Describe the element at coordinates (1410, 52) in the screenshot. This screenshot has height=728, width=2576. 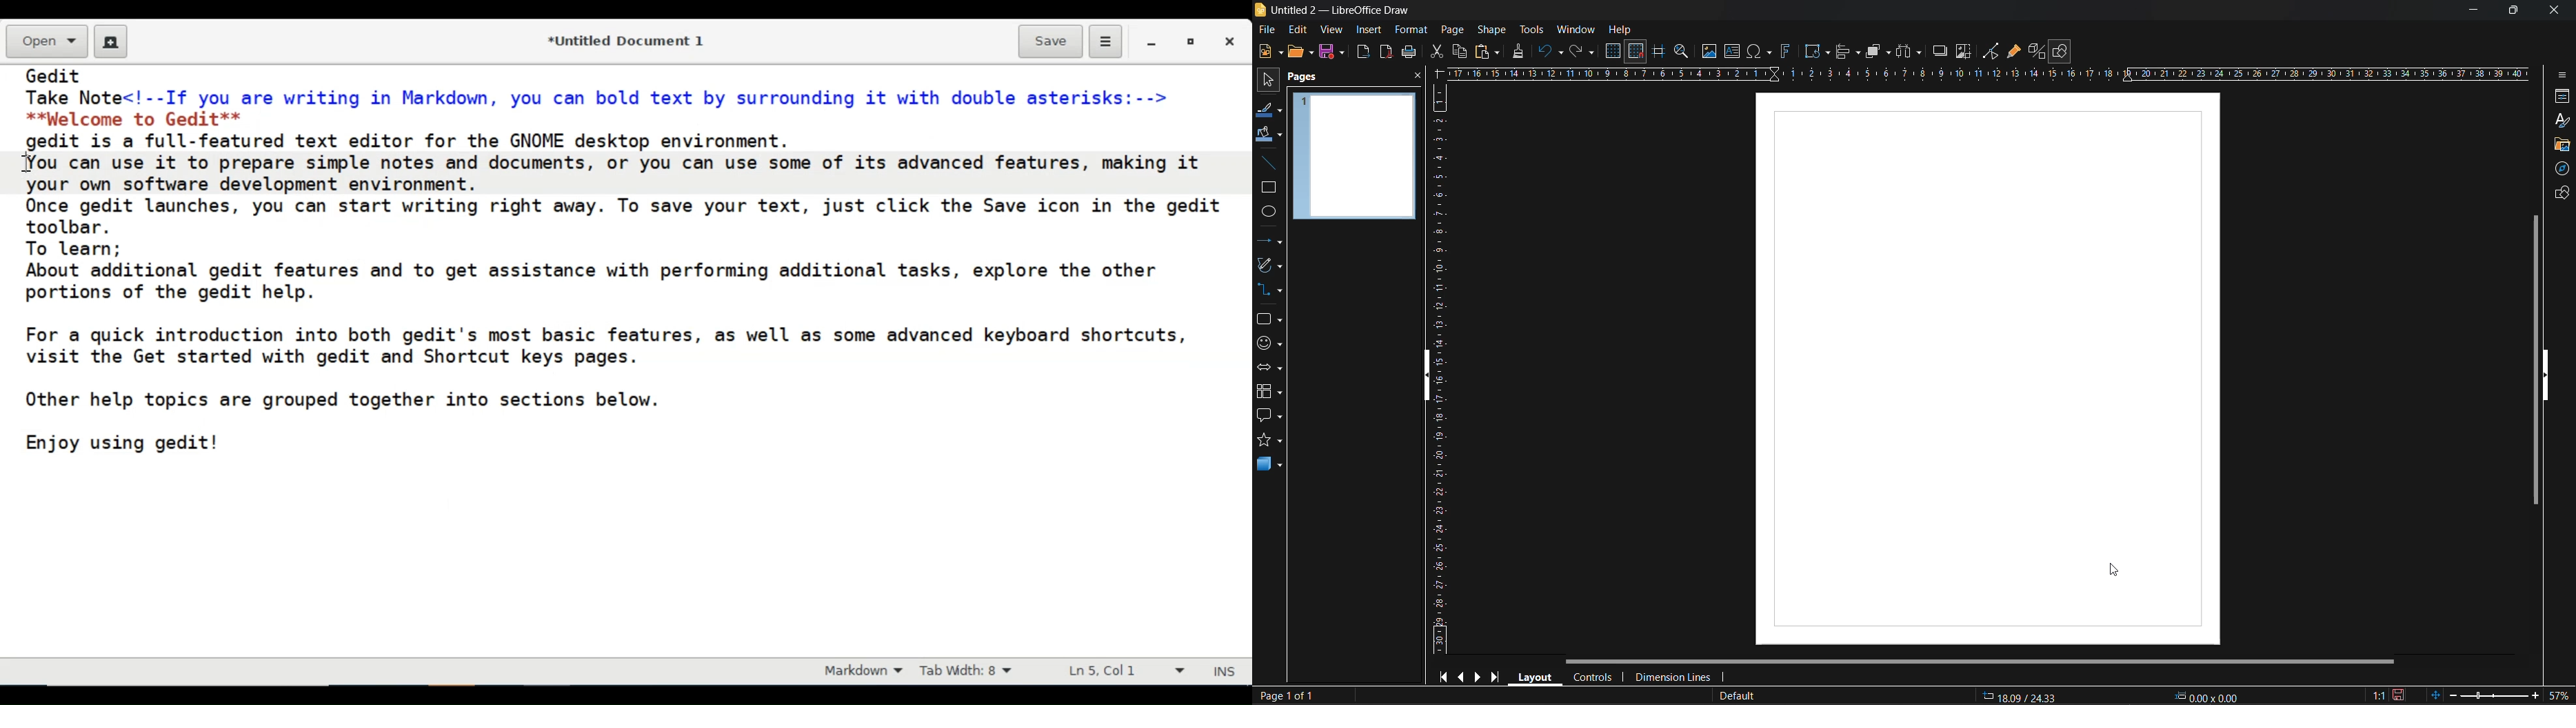
I see `print` at that location.